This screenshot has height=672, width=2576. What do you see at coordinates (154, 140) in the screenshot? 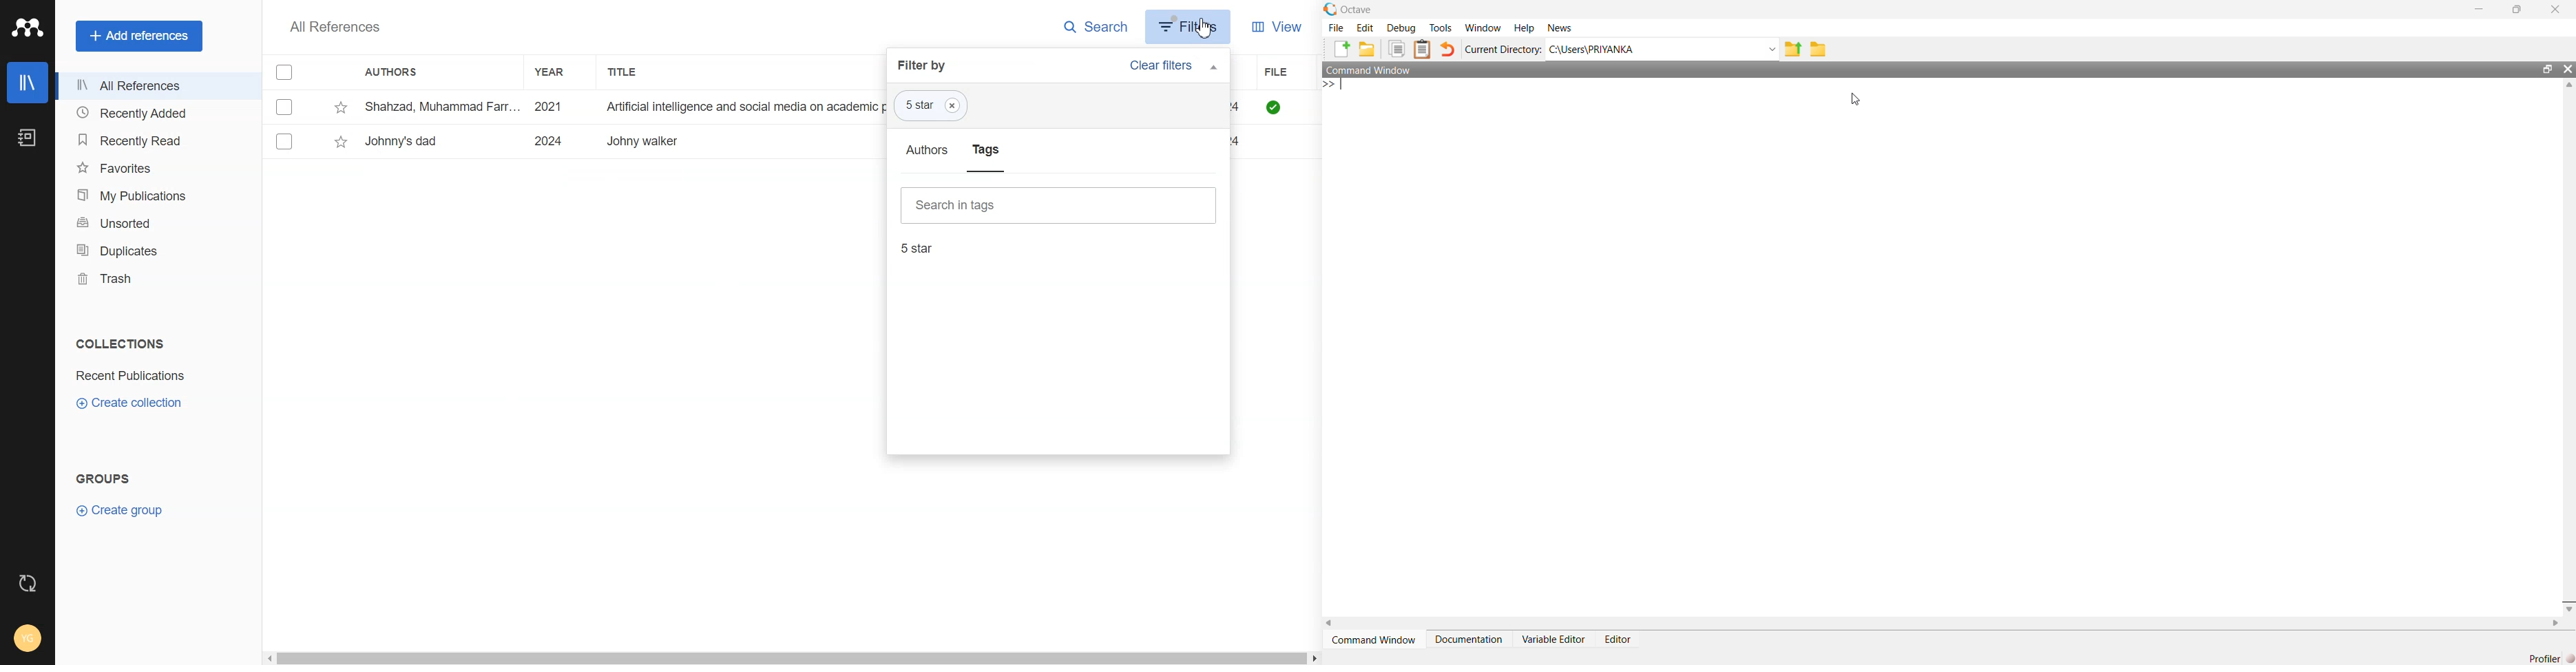
I see `Recently Read` at bounding box center [154, 140].